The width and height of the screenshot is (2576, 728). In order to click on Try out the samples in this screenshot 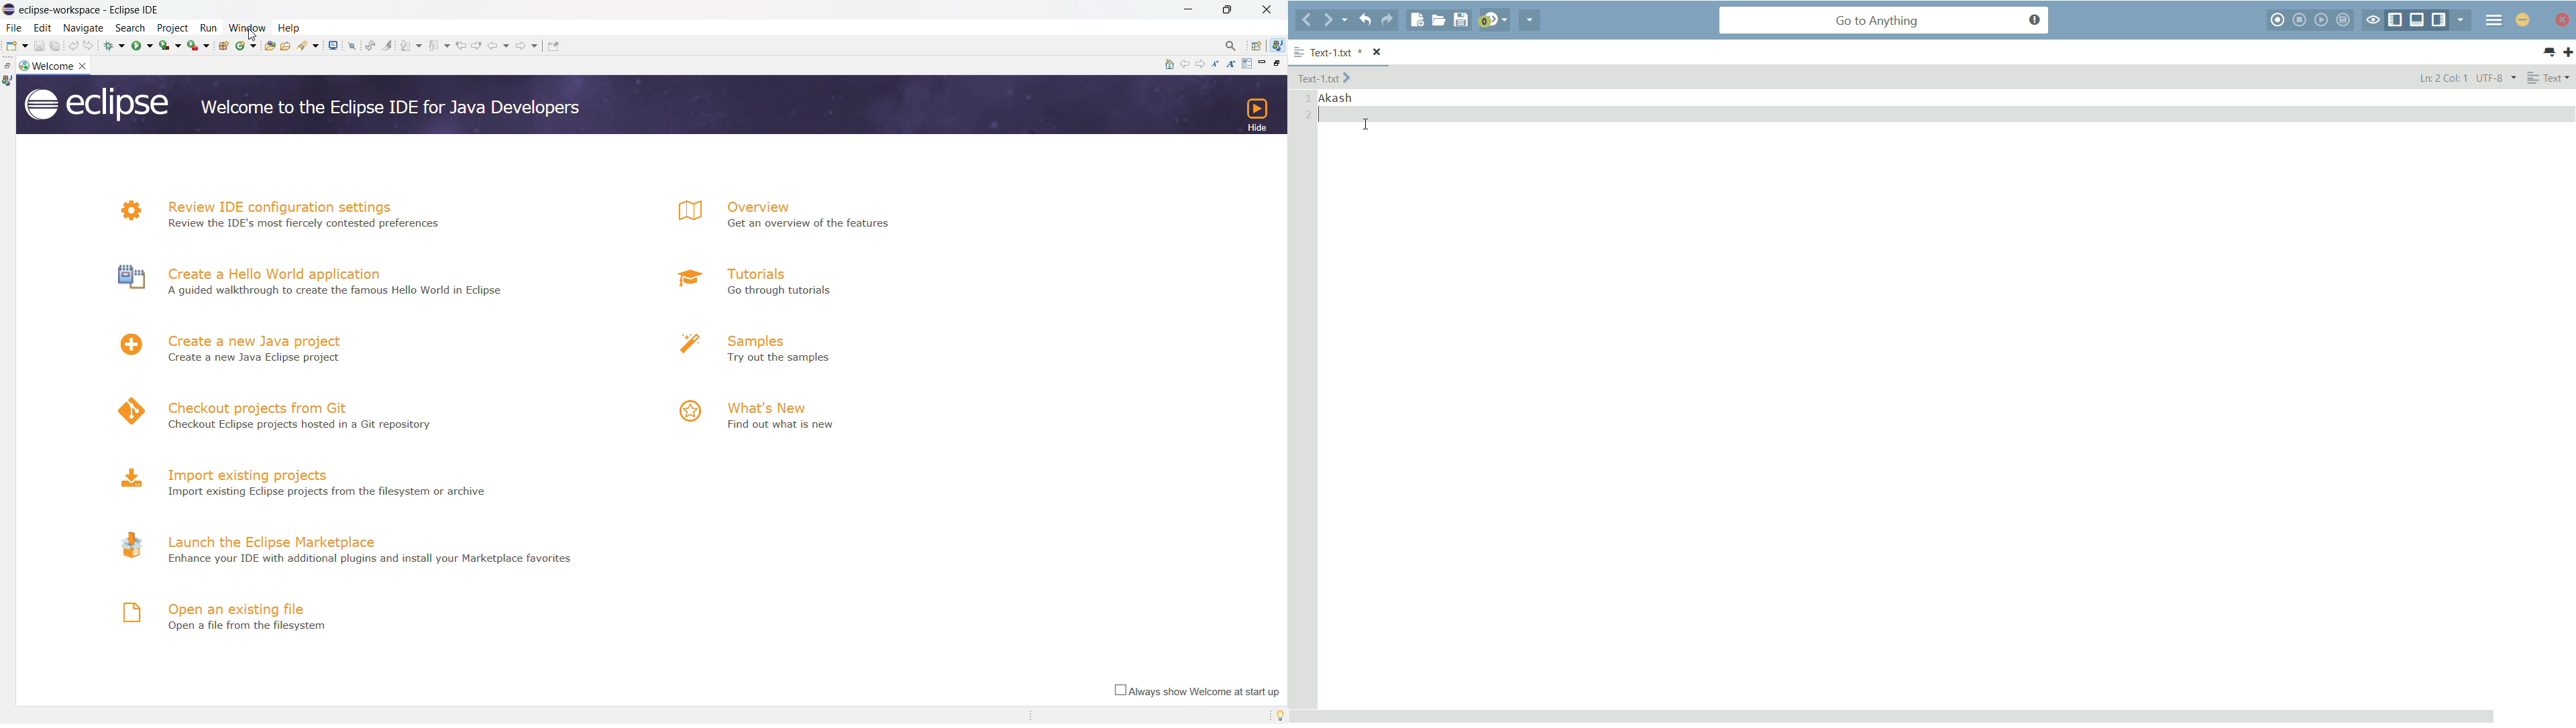, I will do `click(796, 359)`.